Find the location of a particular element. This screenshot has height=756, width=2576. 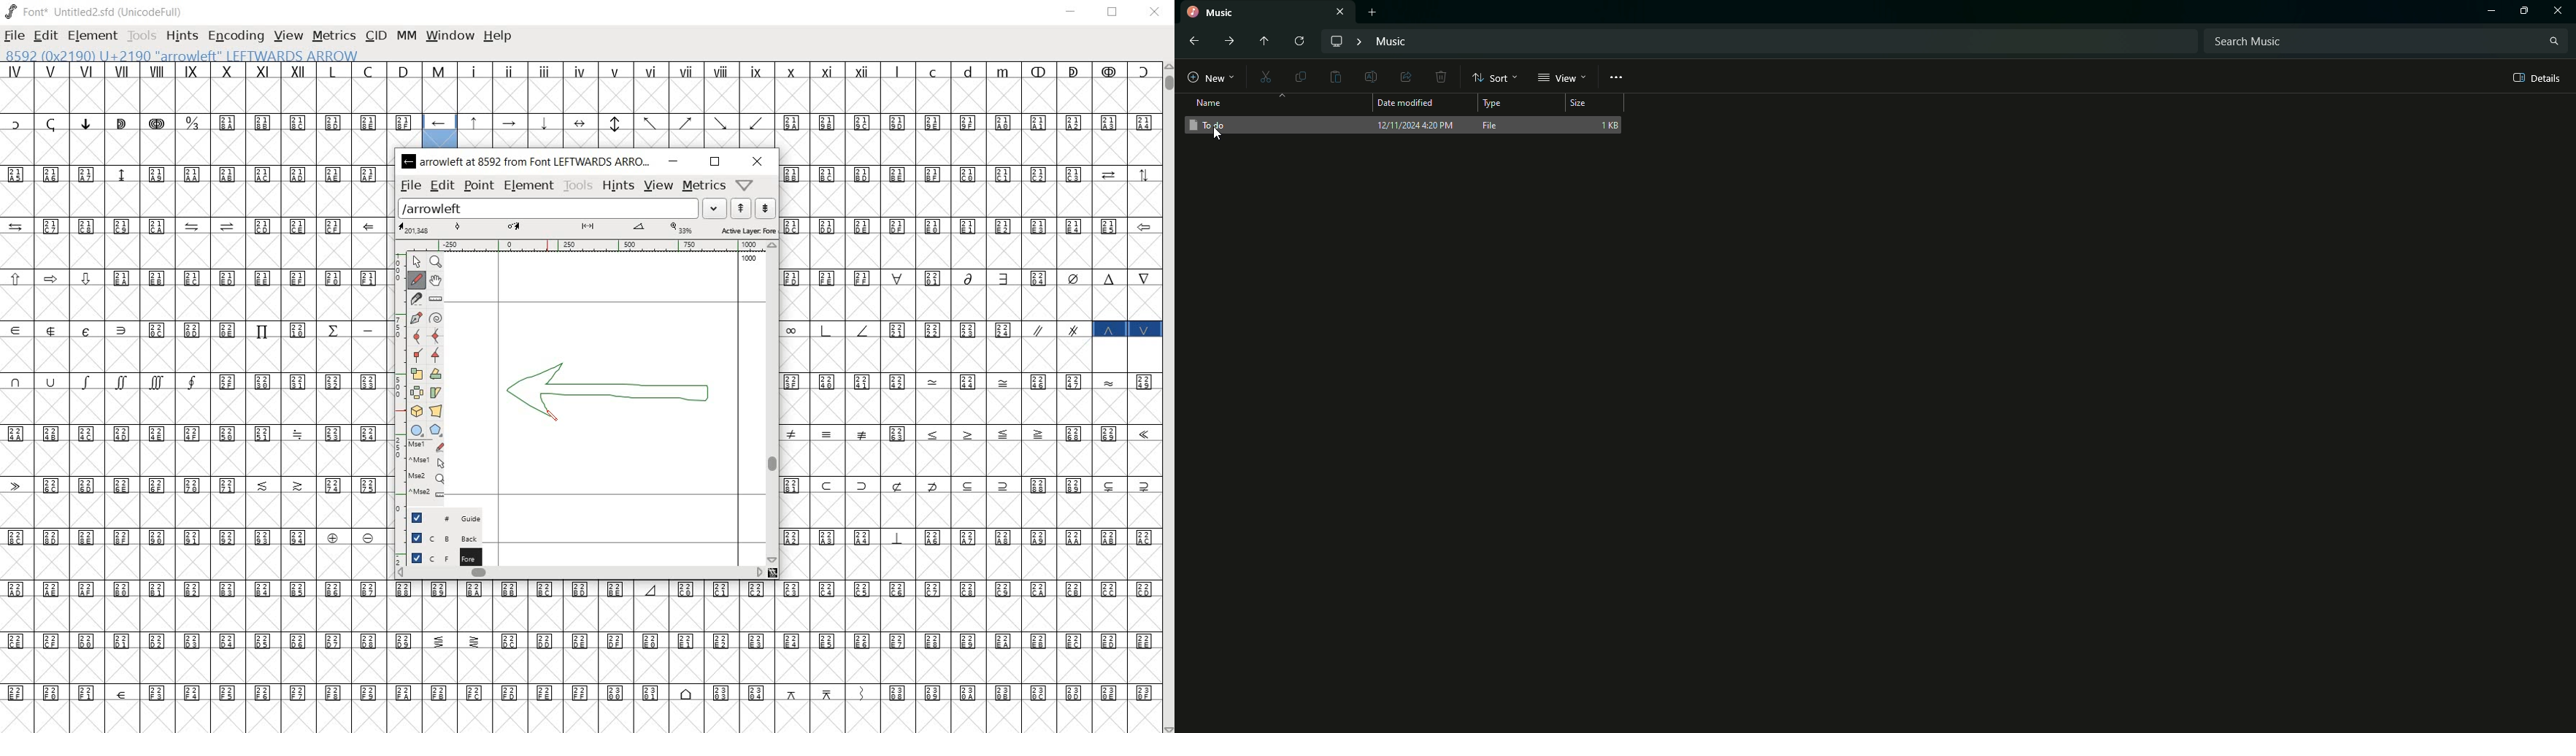

point is located at coordinates (477, 184).